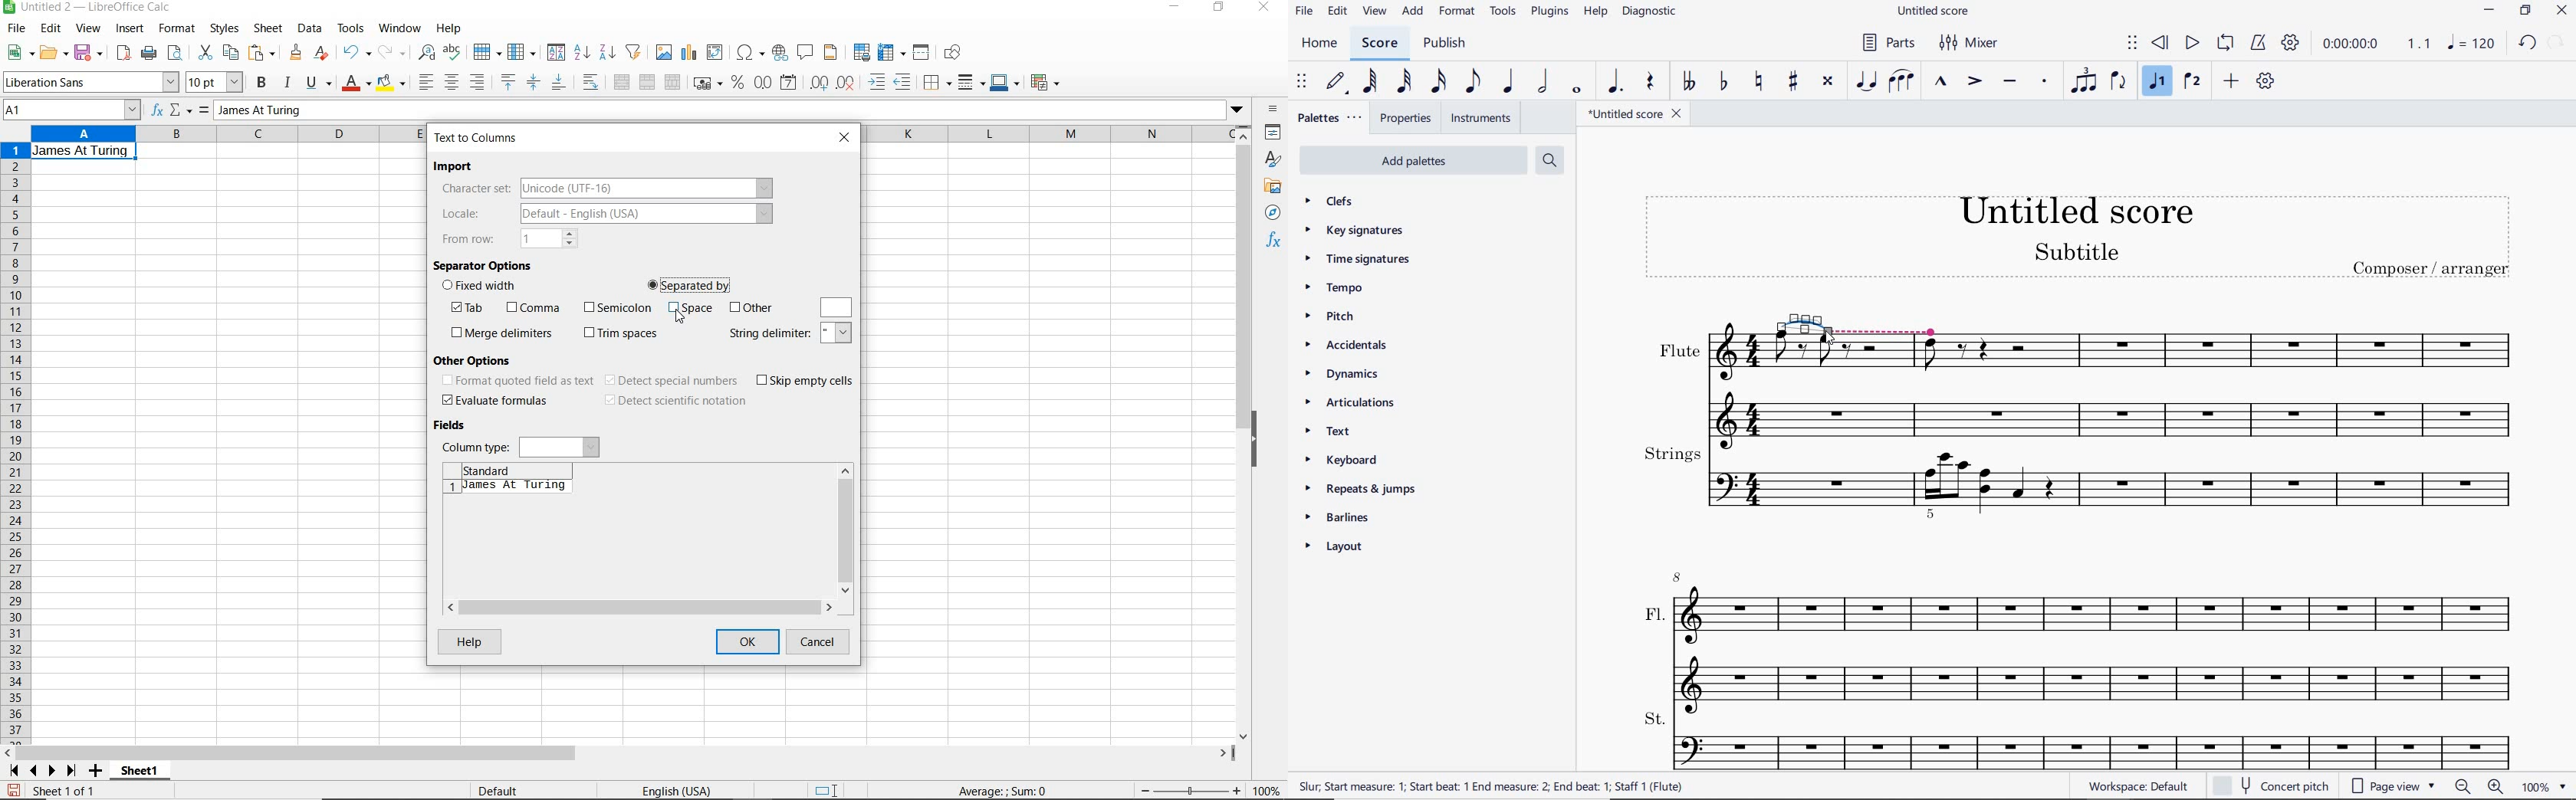  I want to click on minimize, so click(2490, 12).